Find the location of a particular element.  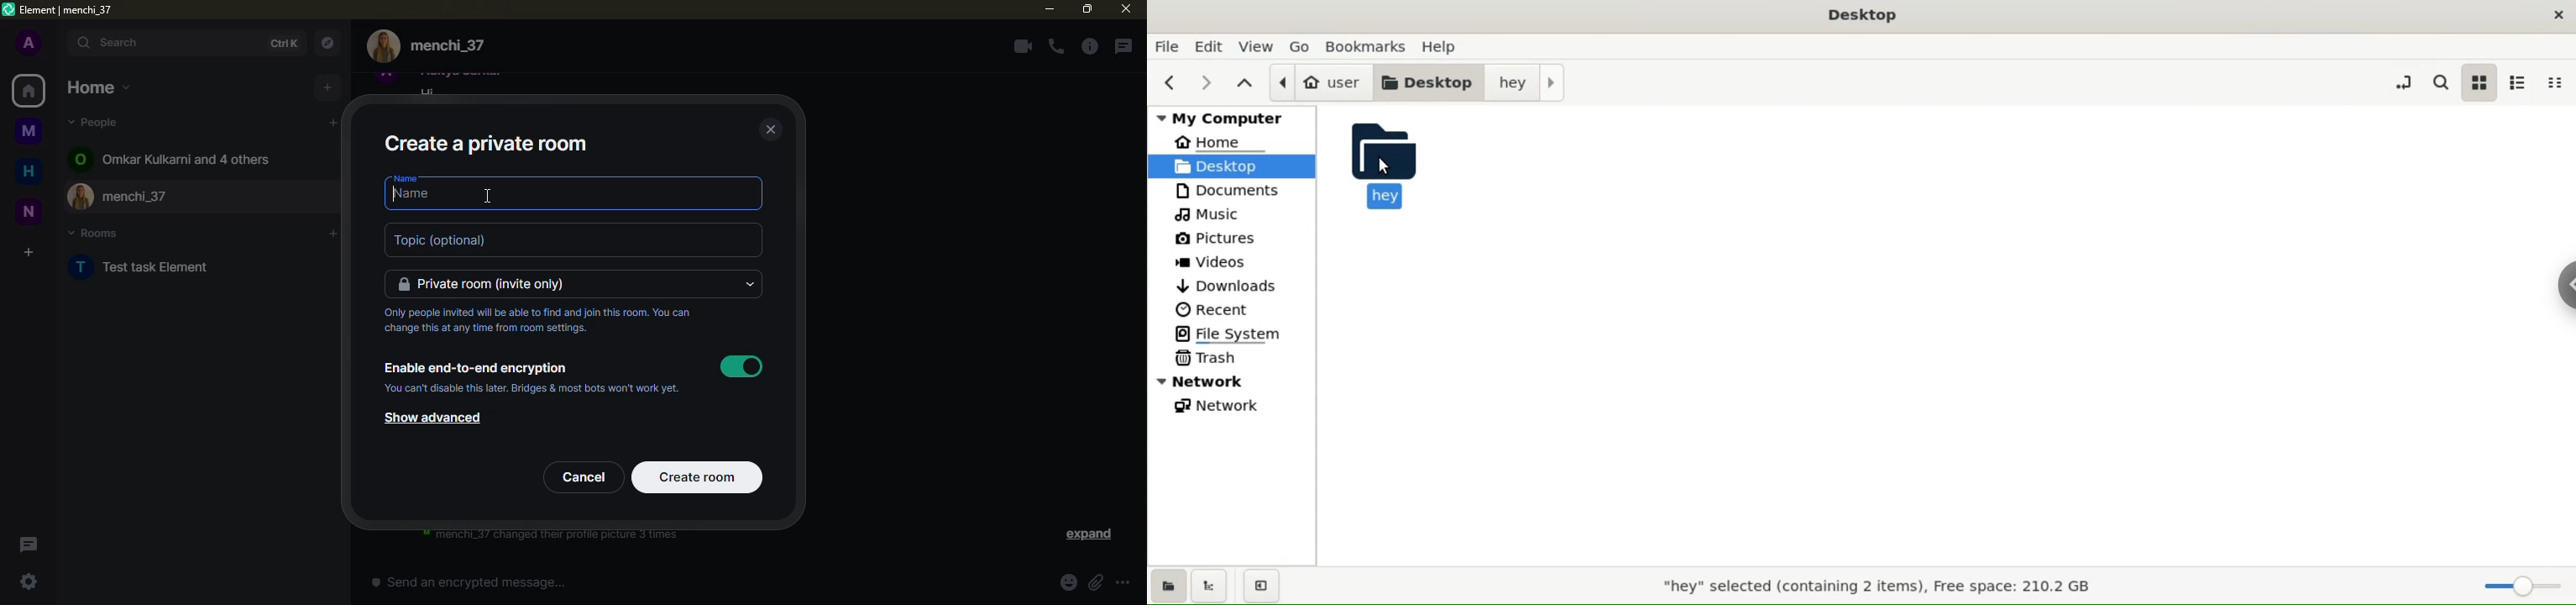

add is located at coordinates (333, 123).